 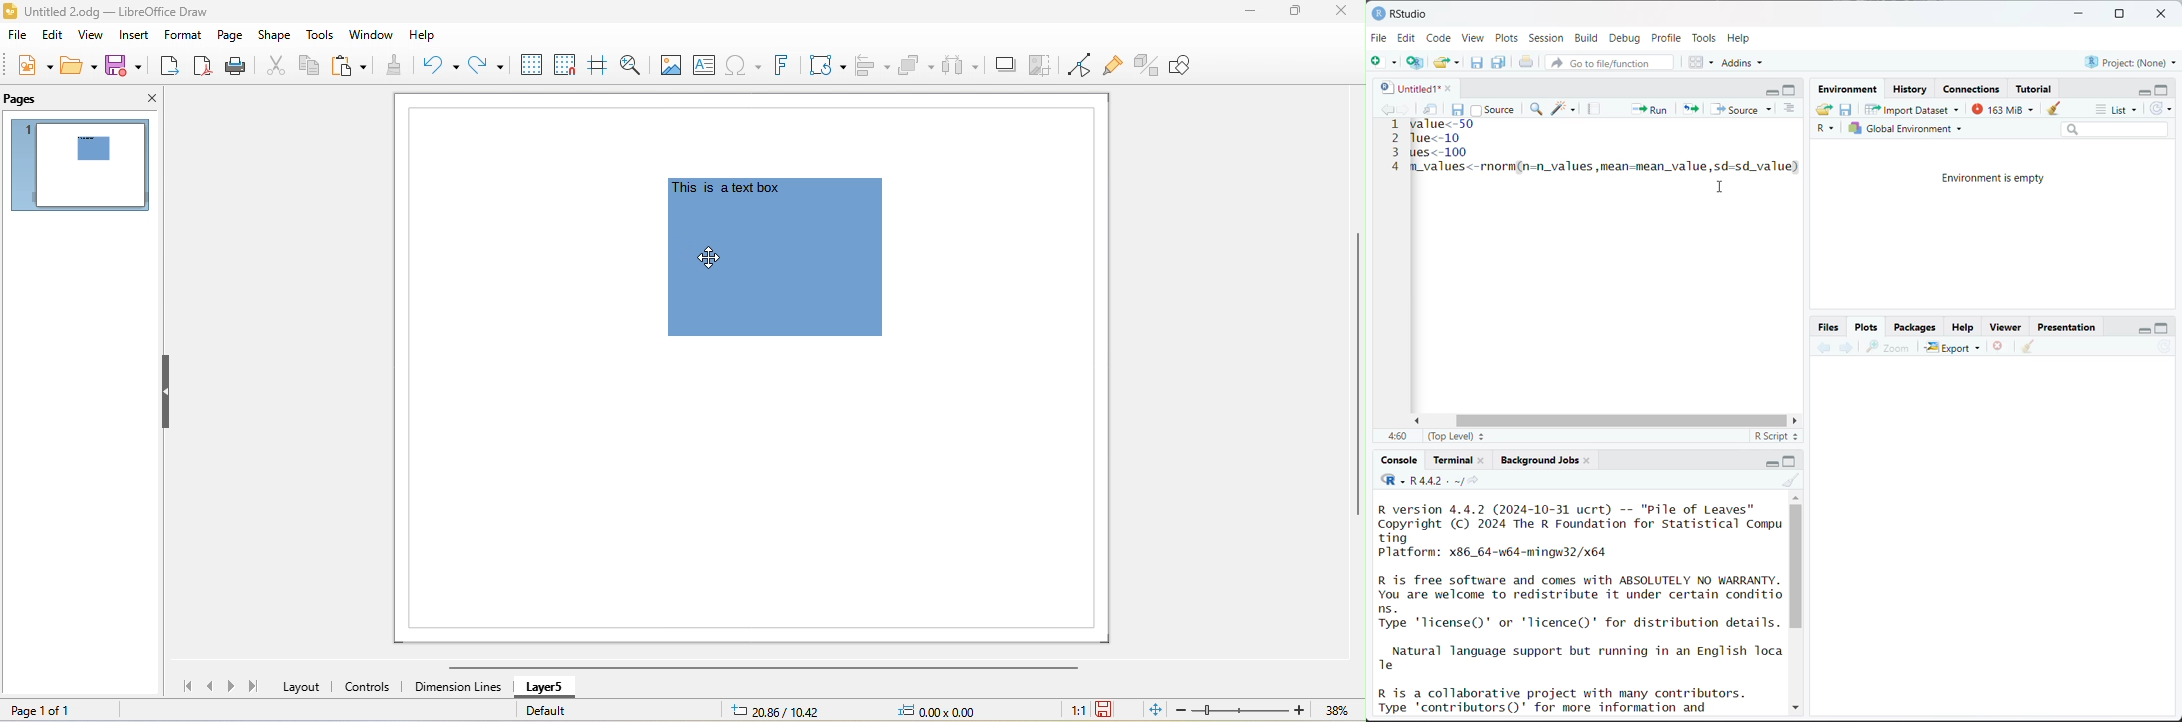 I want to click on Plots, so click(x=1507, y=37).